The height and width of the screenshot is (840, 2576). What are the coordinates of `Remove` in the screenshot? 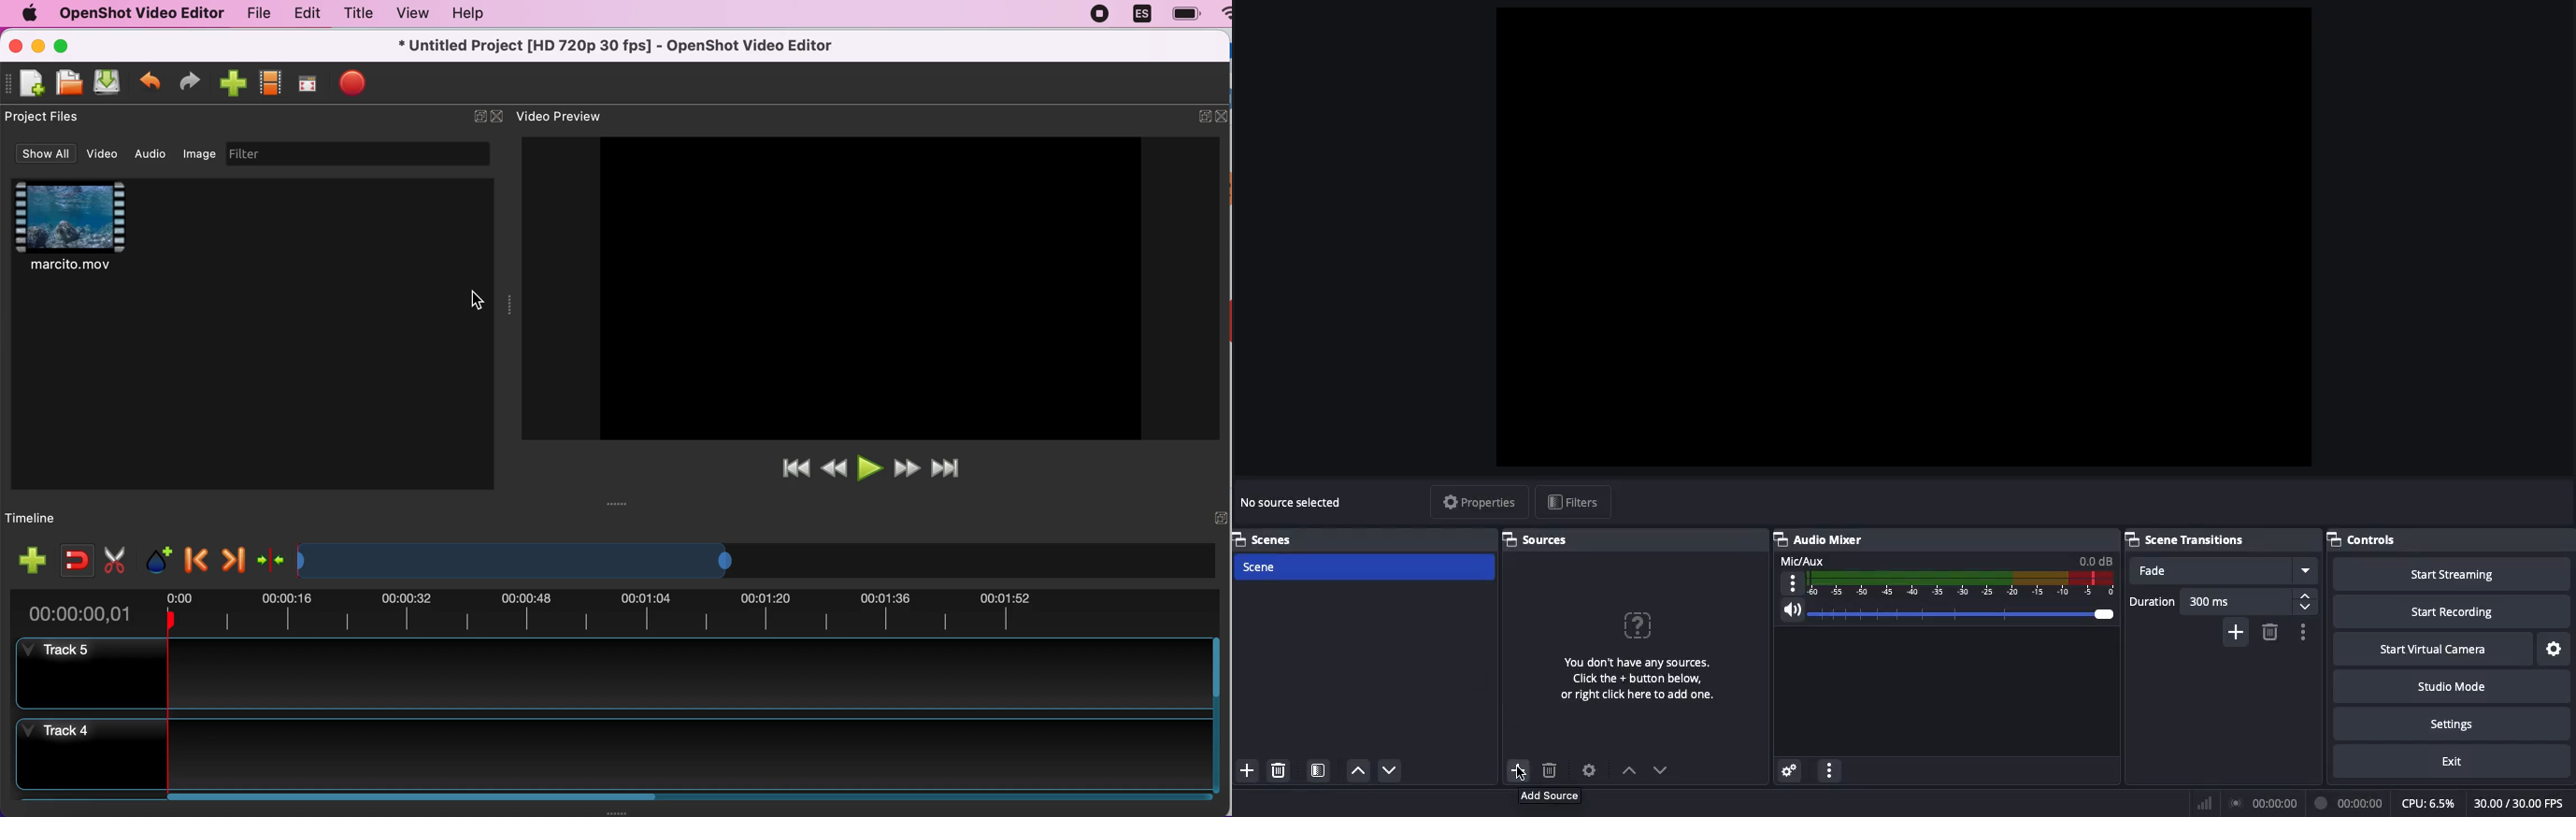 It's located at (2270, 632).